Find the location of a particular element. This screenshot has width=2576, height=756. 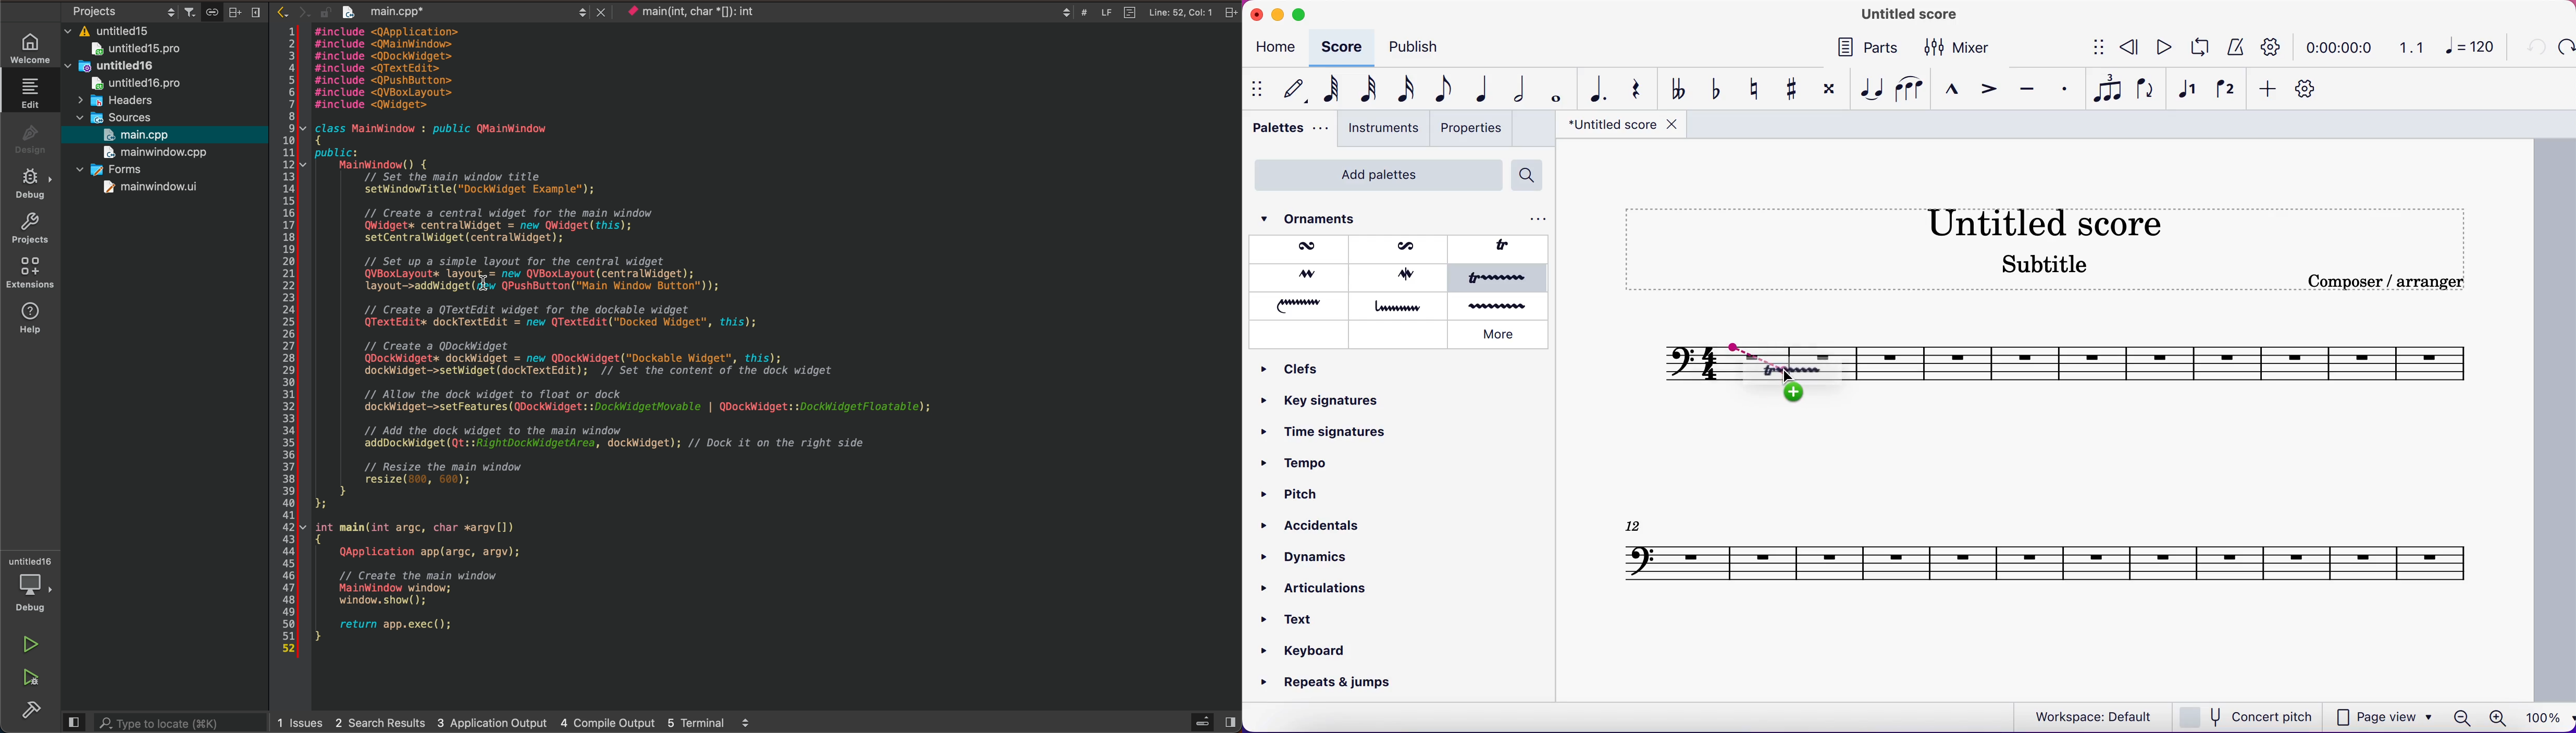

redo is located at coordinates (2565, 48).